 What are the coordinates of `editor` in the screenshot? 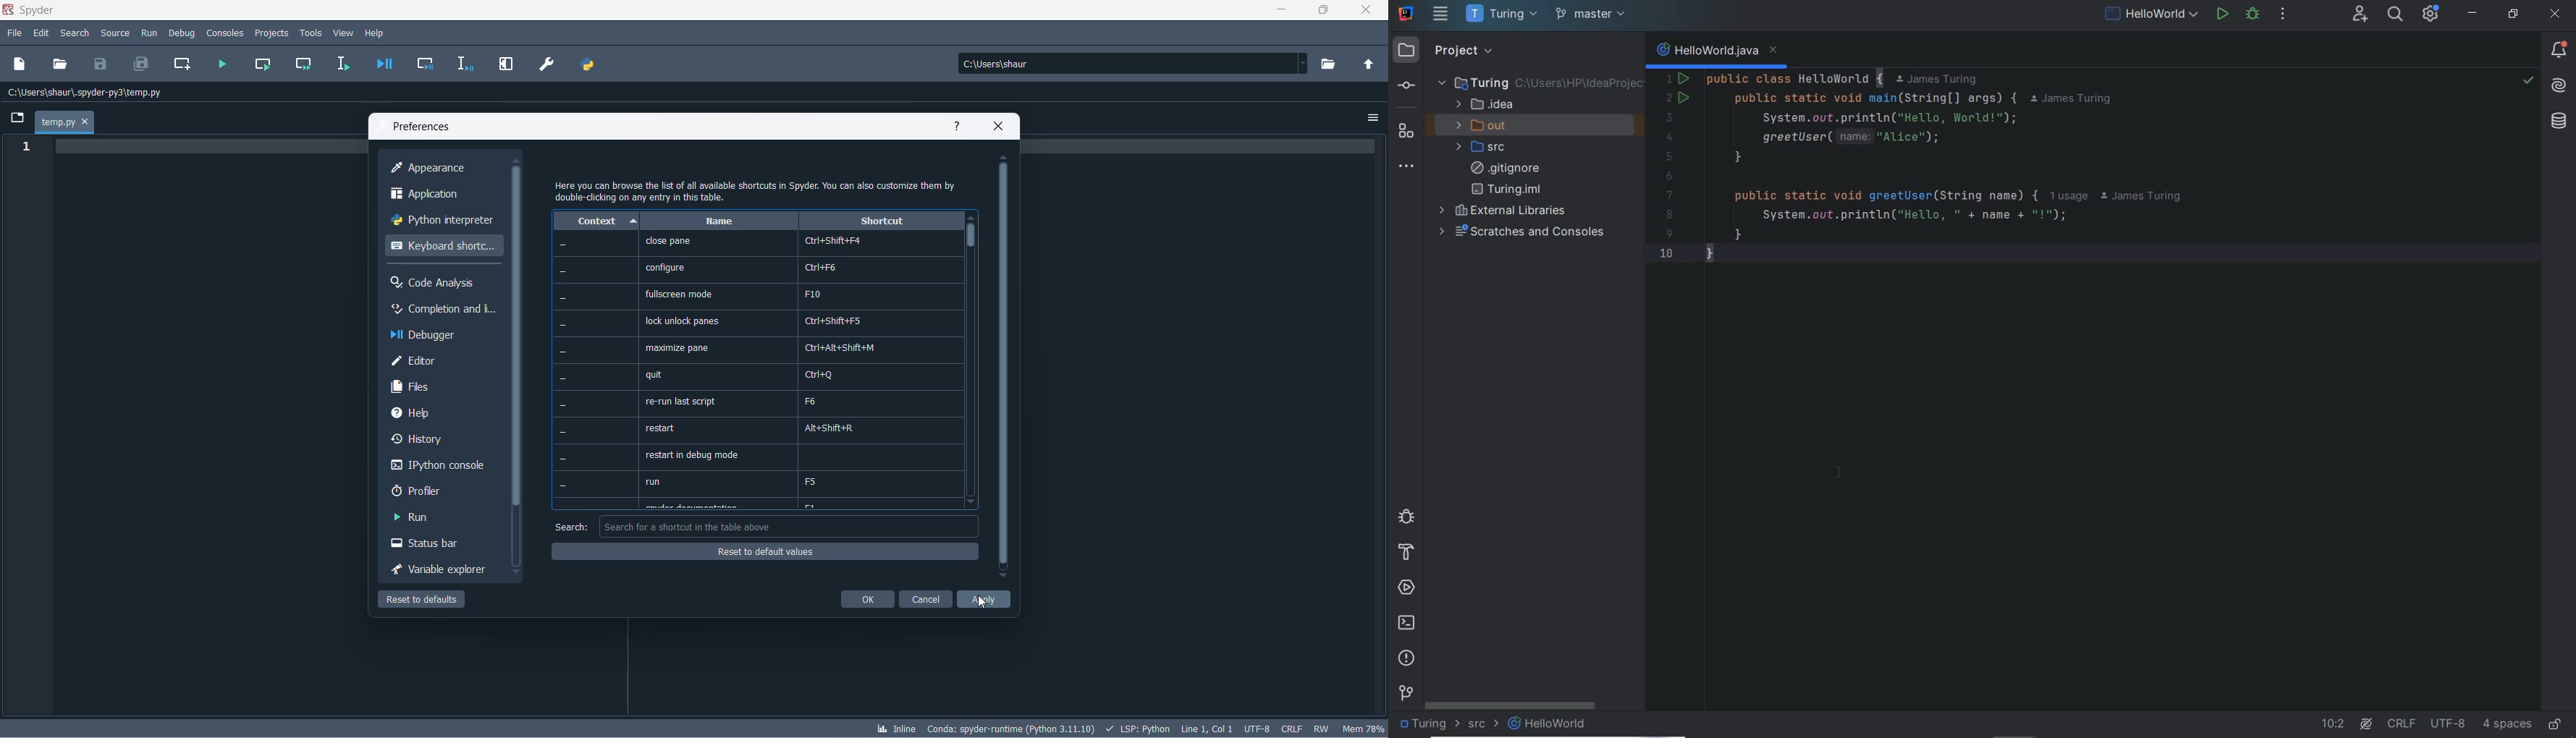 It's located at (444, 362).